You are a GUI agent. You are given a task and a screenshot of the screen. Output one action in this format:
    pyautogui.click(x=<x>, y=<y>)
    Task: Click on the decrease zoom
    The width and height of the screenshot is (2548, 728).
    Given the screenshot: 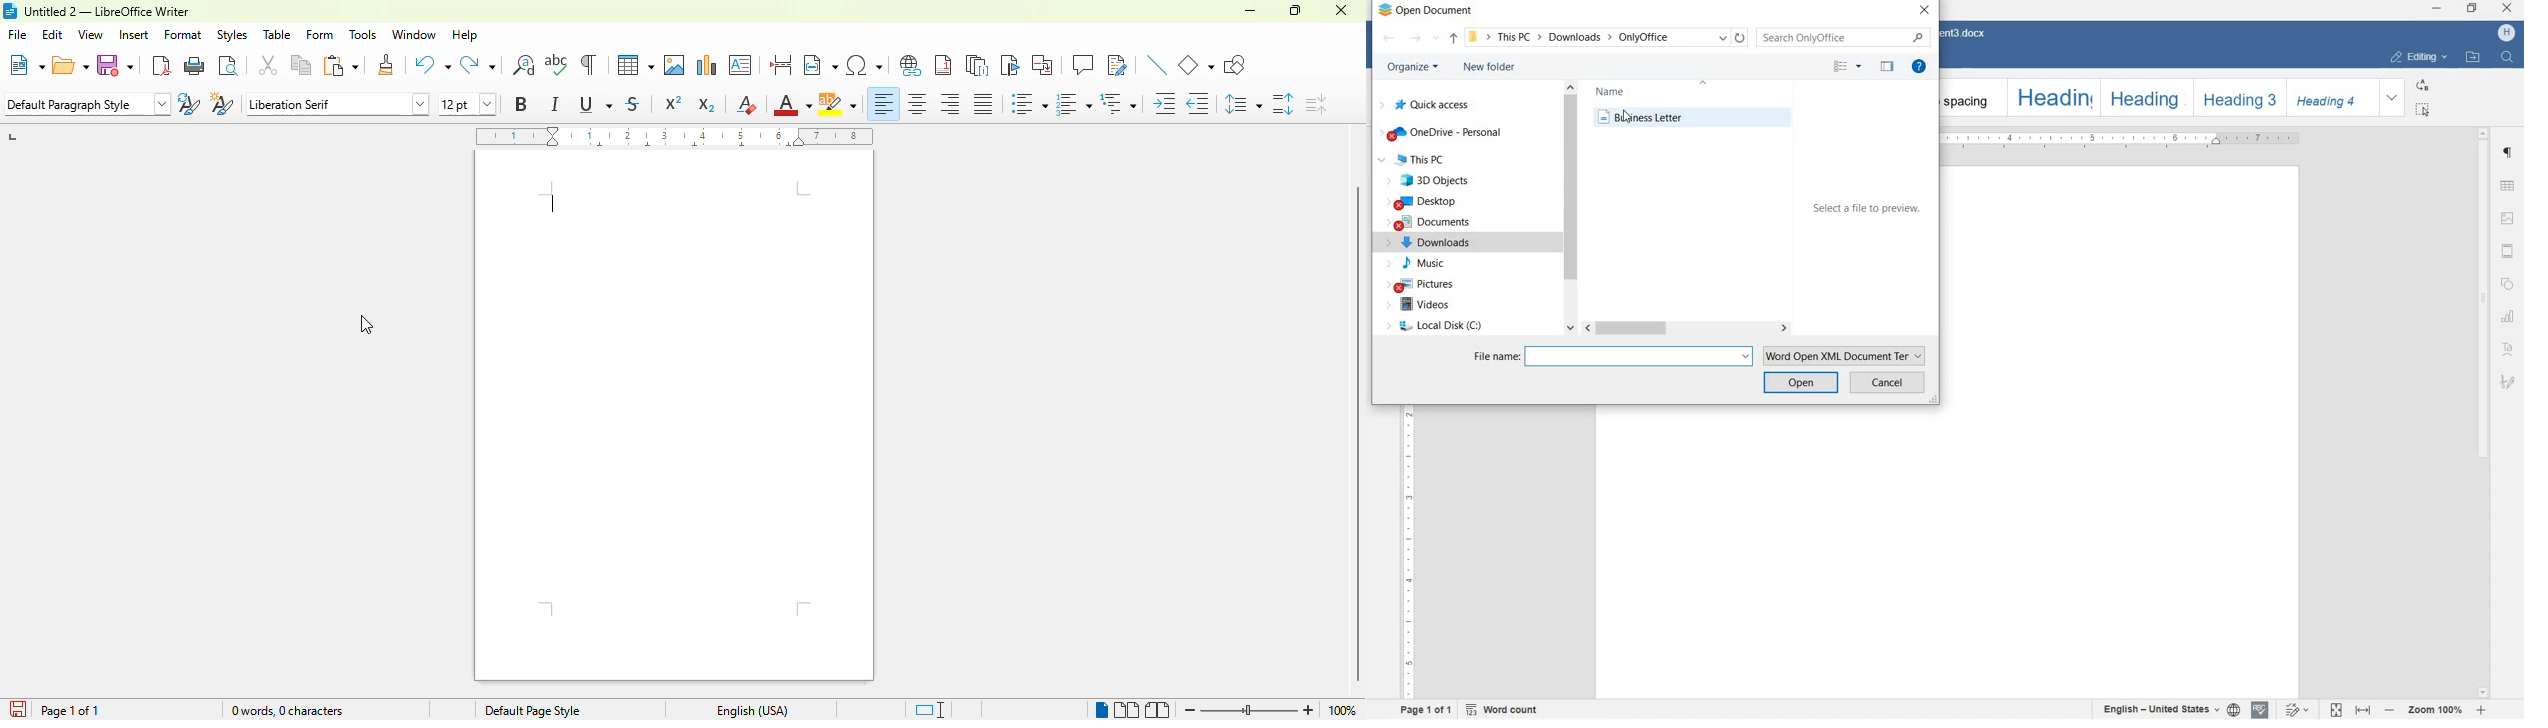 What is the action you would take?
    pyautogui.click(x=2390, y=708)
    